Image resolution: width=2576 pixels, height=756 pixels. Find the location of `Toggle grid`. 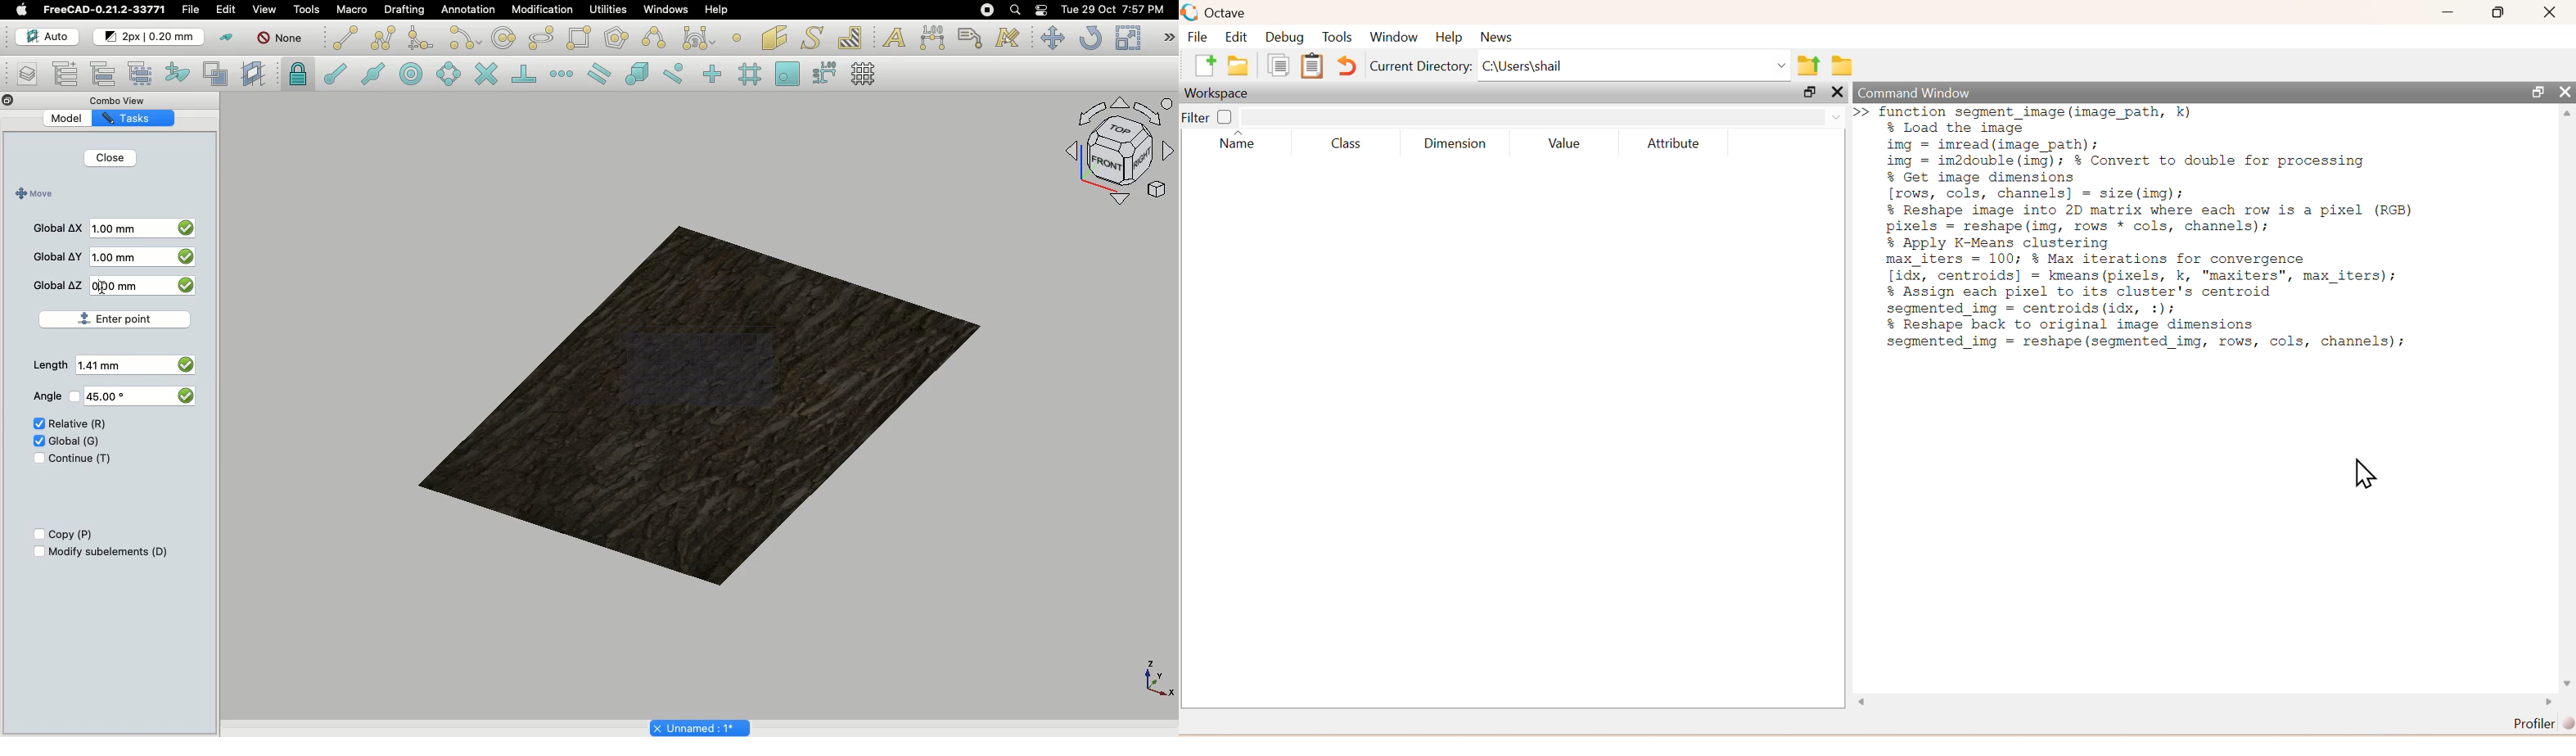

Toggle grid is located at coordinates (864, 74).